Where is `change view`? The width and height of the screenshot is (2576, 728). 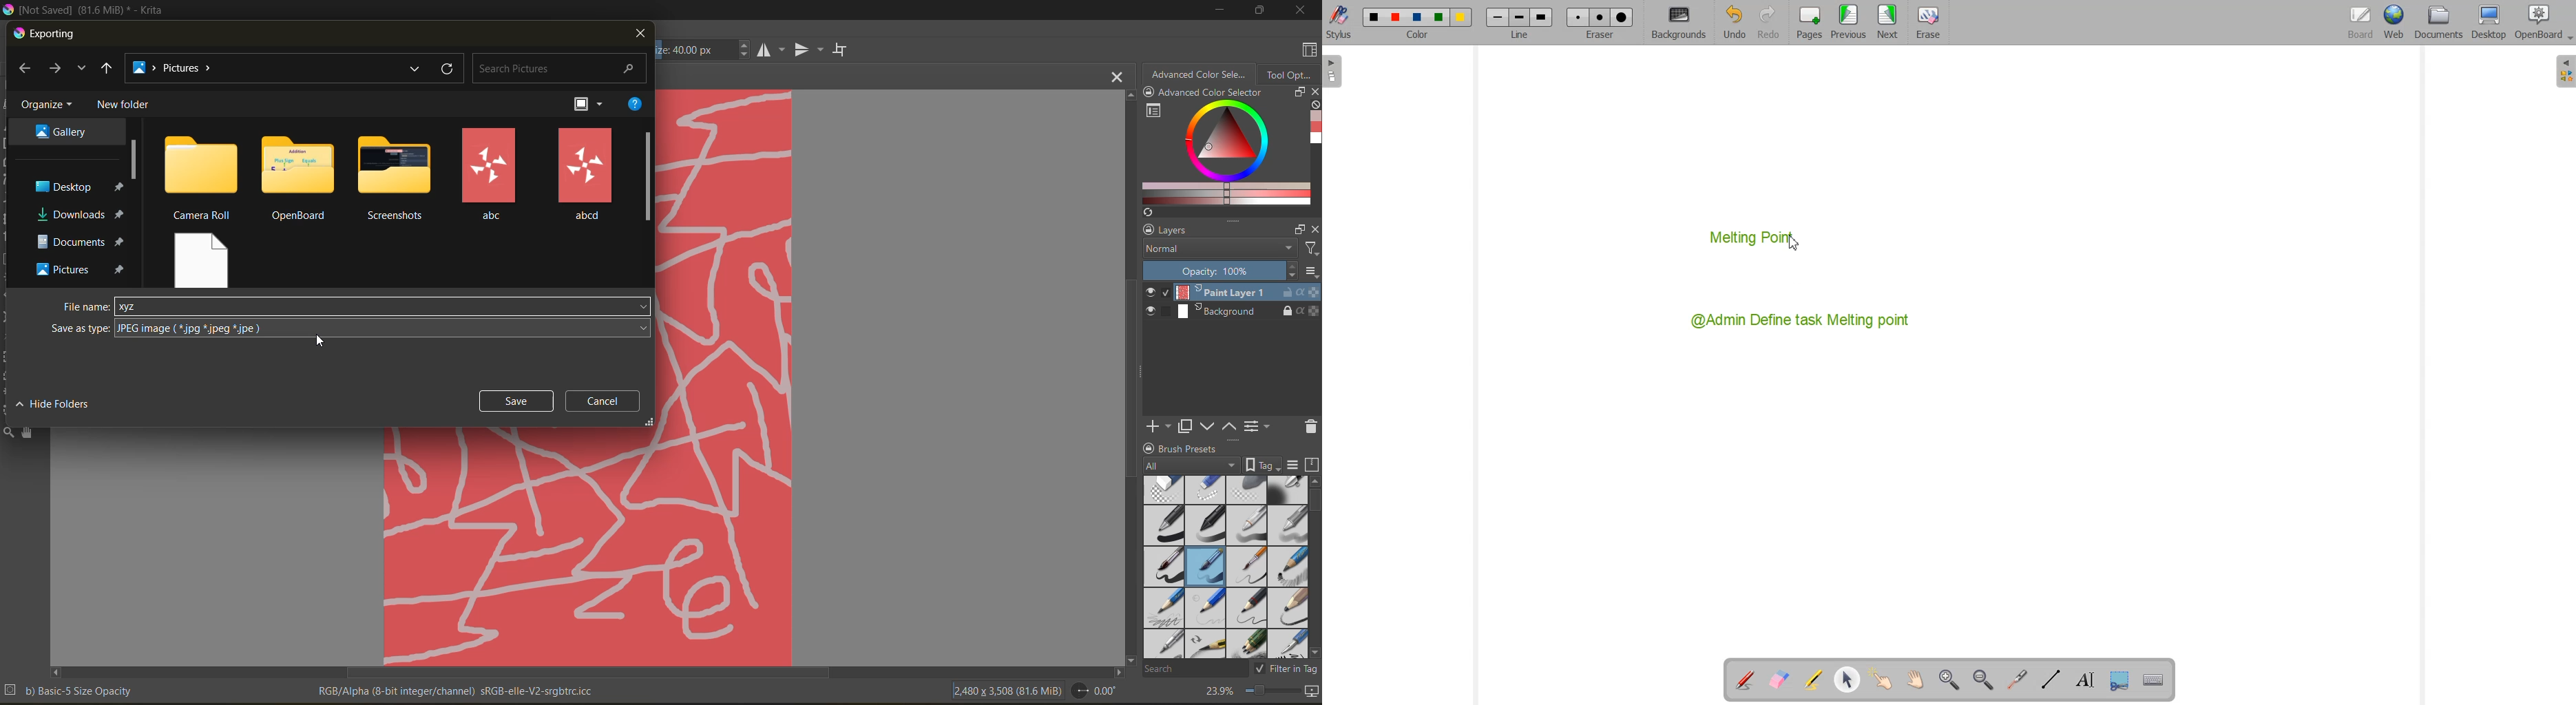
change view is located at coordinates (593, 105).